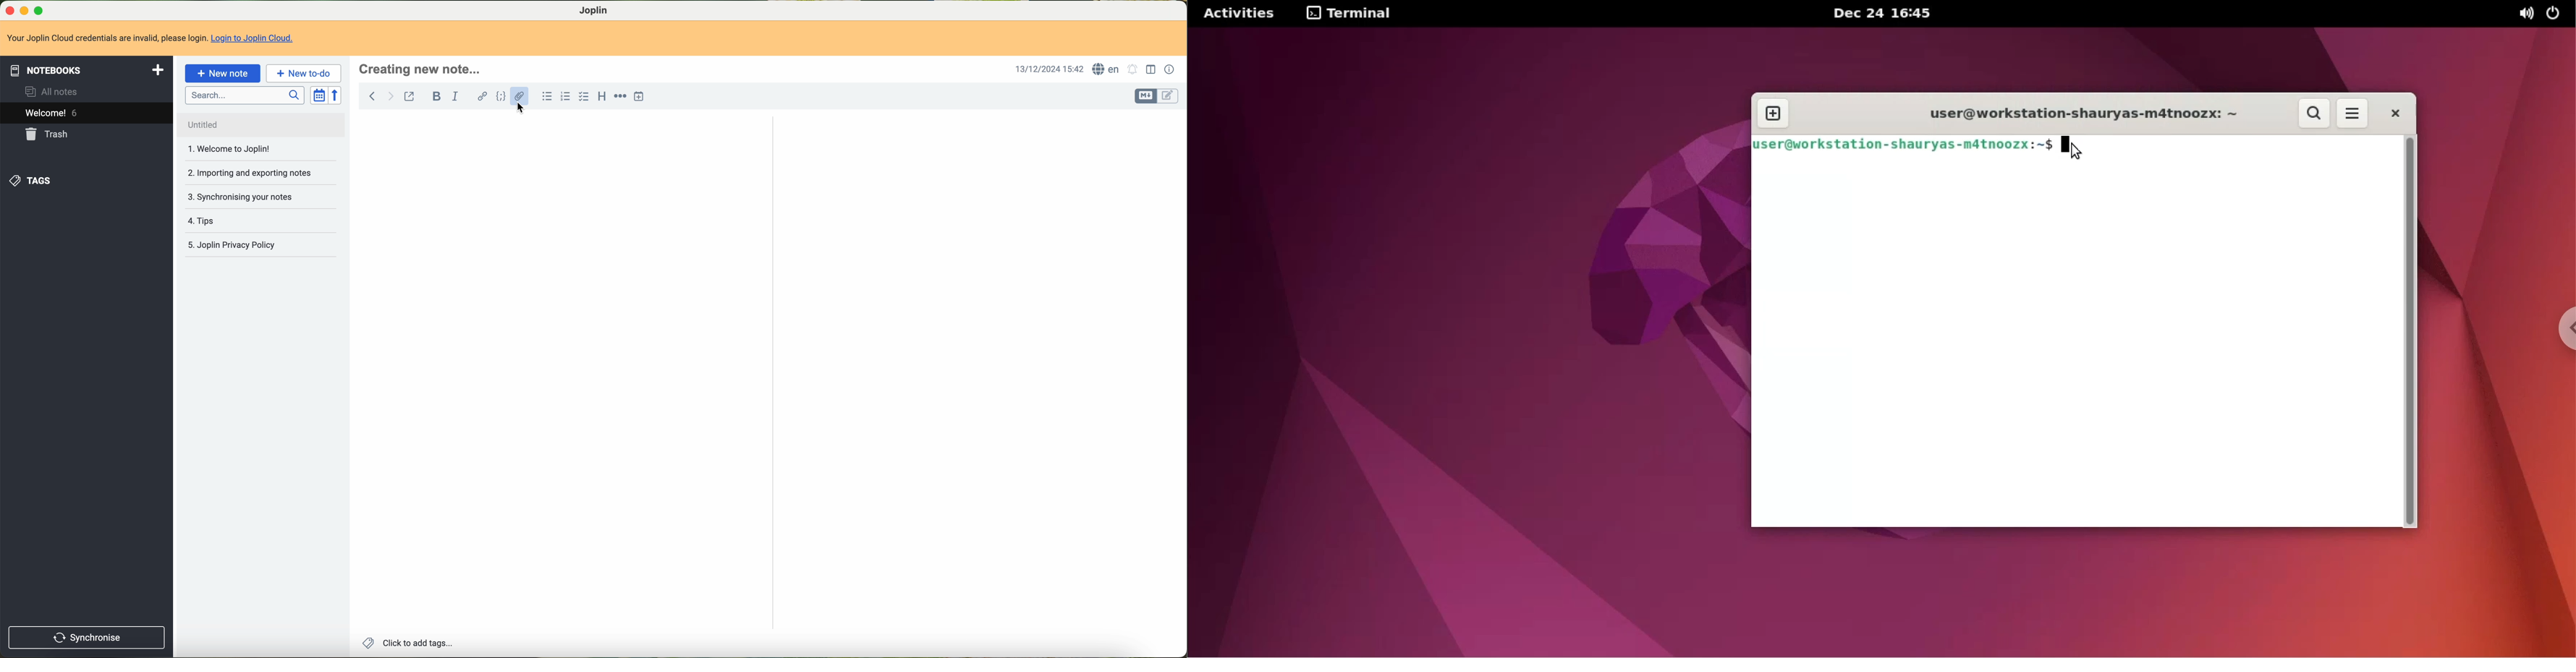  Describe the element at coordinates (31, 181) in the screenshot. I see `tags` at that location.